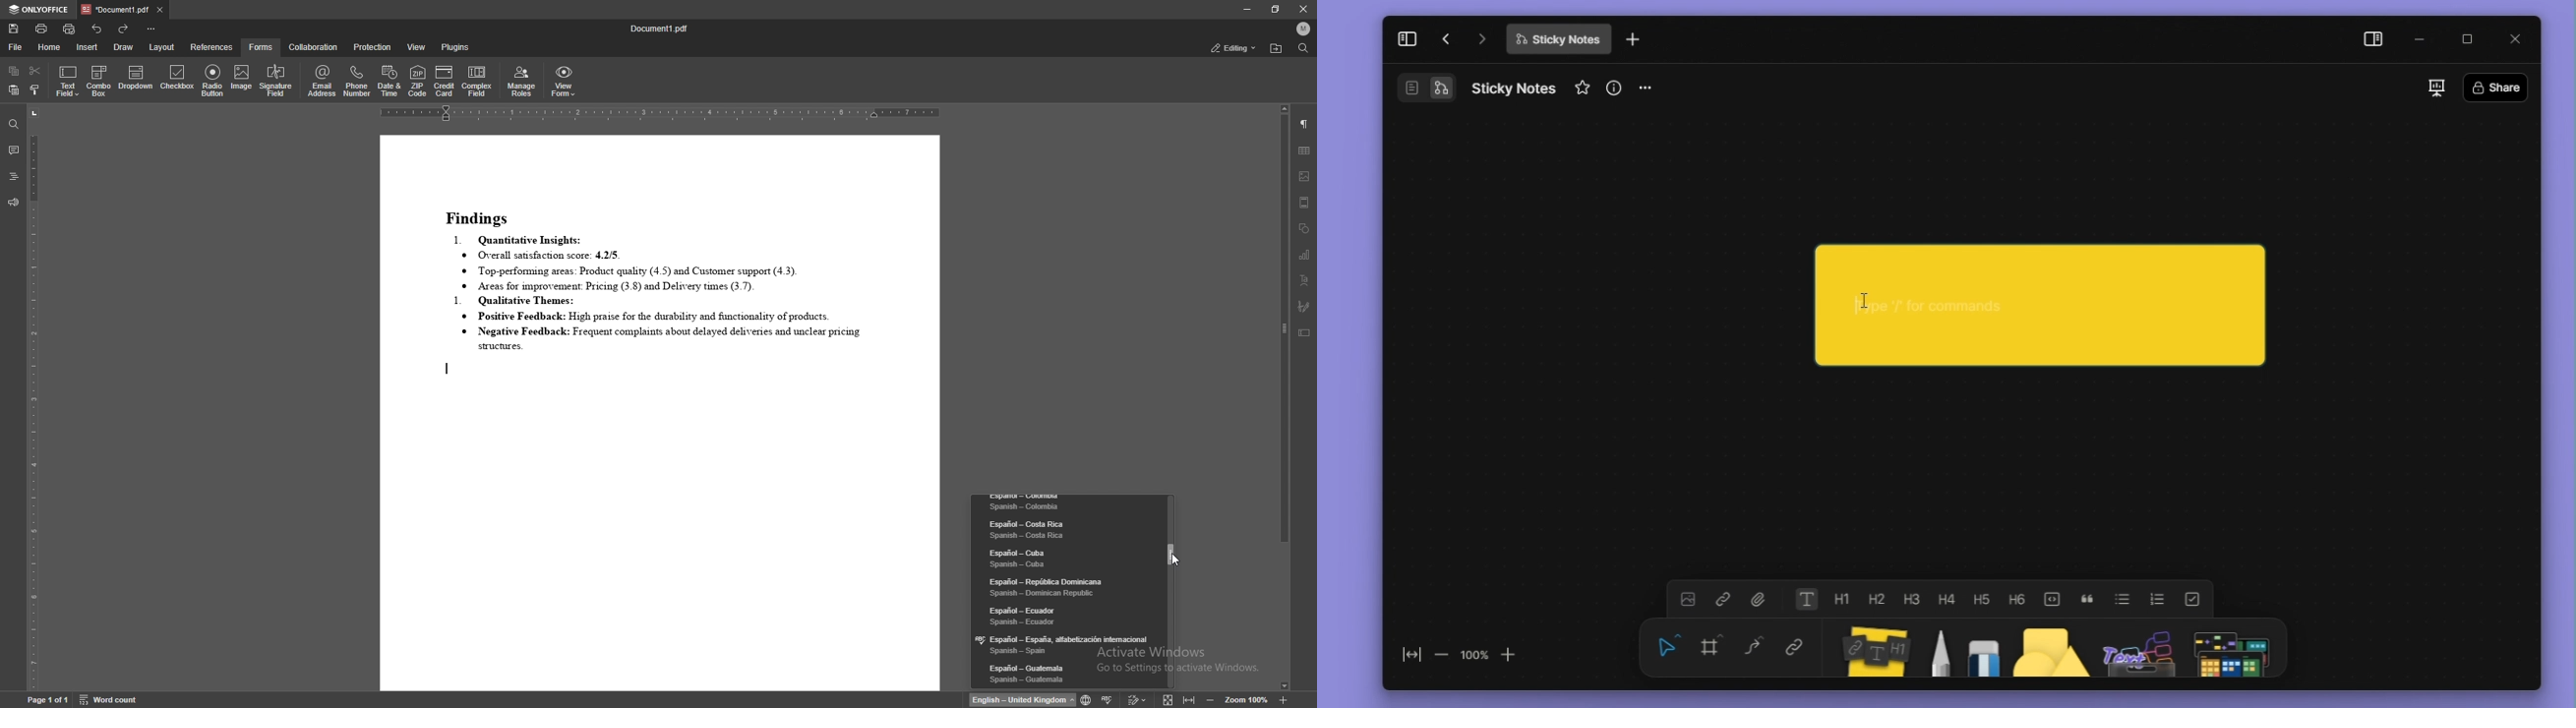 Image resolution: width=2576 pixels, height=728 pixels. Describe the element at coordinates (42, 28) in the screenshot. I see `print` at that location.